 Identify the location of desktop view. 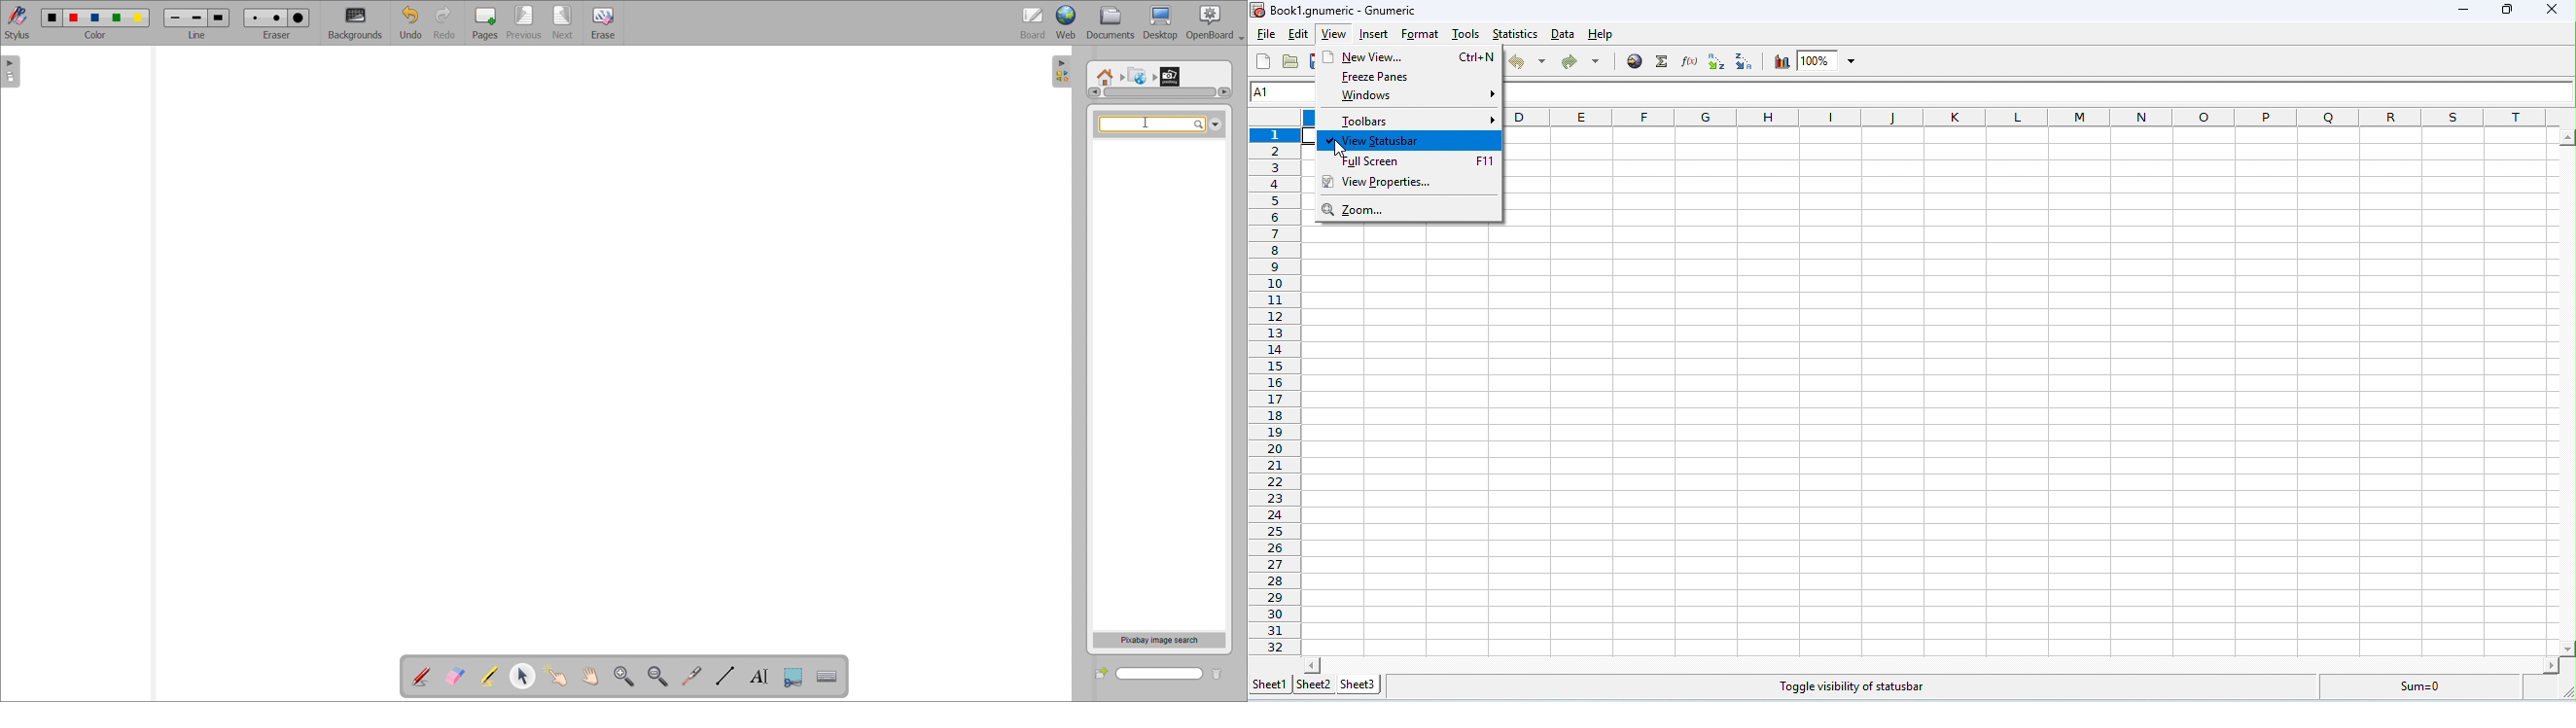
(1162, 23).